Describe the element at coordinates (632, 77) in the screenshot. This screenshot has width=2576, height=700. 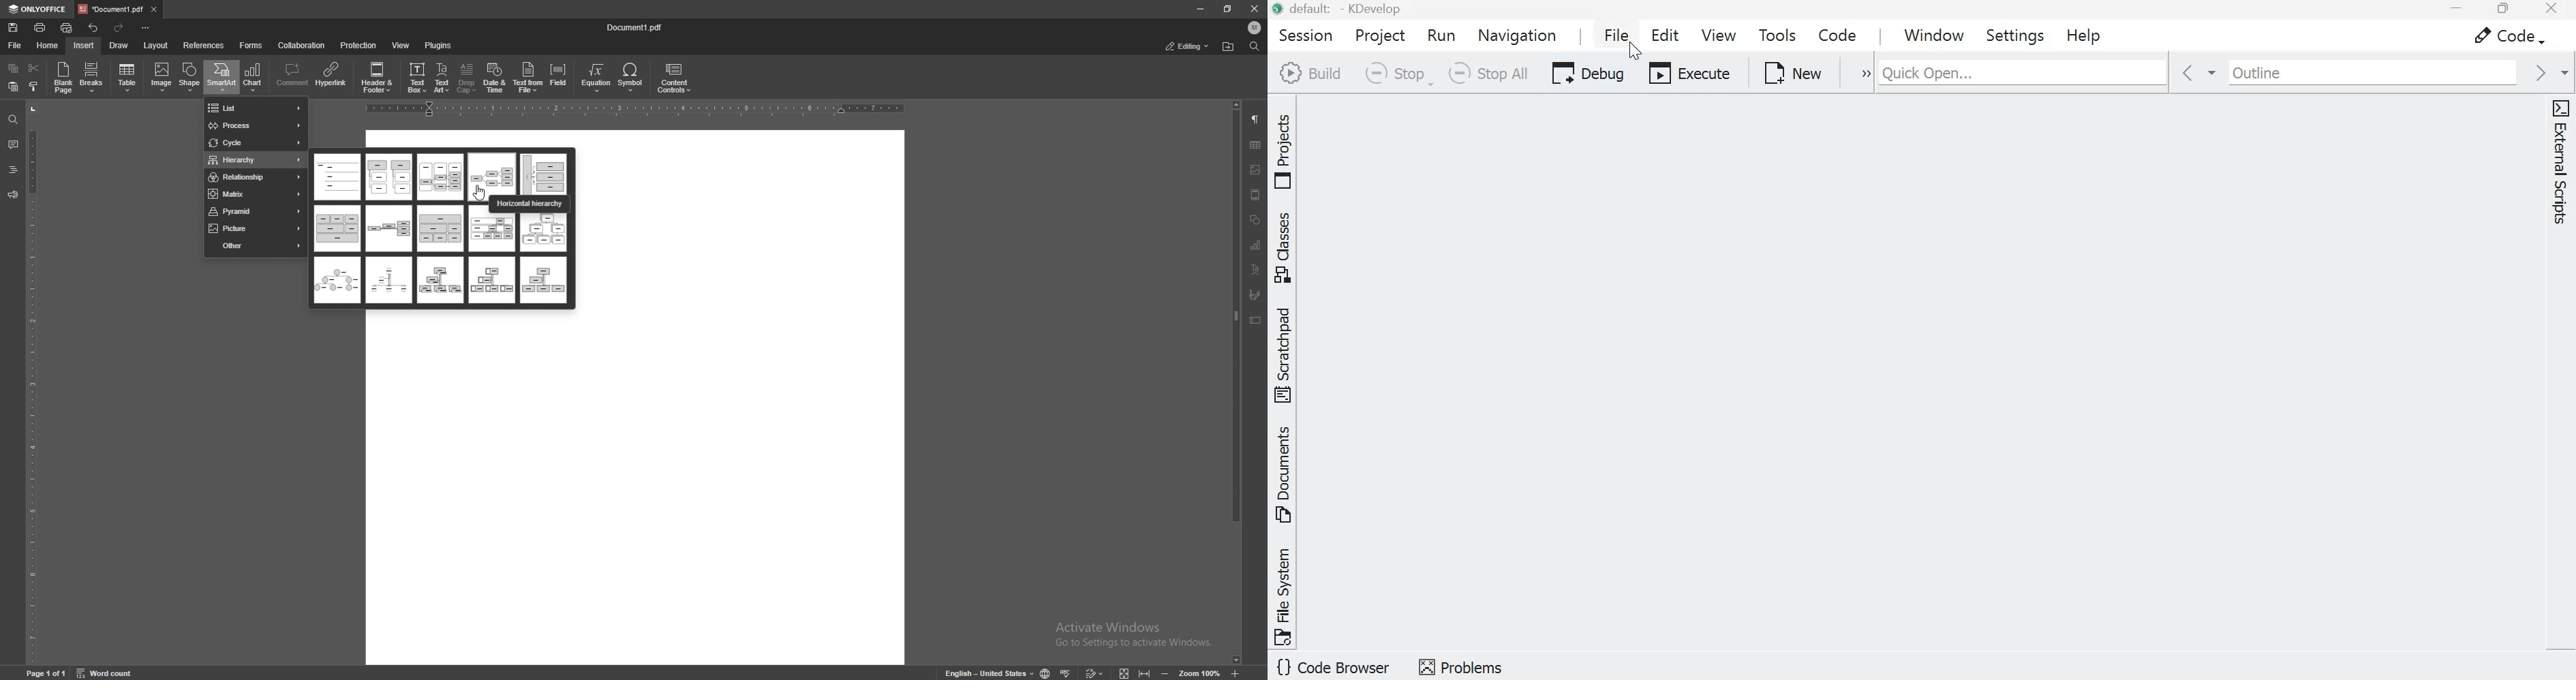
I see `symbol` at that location.